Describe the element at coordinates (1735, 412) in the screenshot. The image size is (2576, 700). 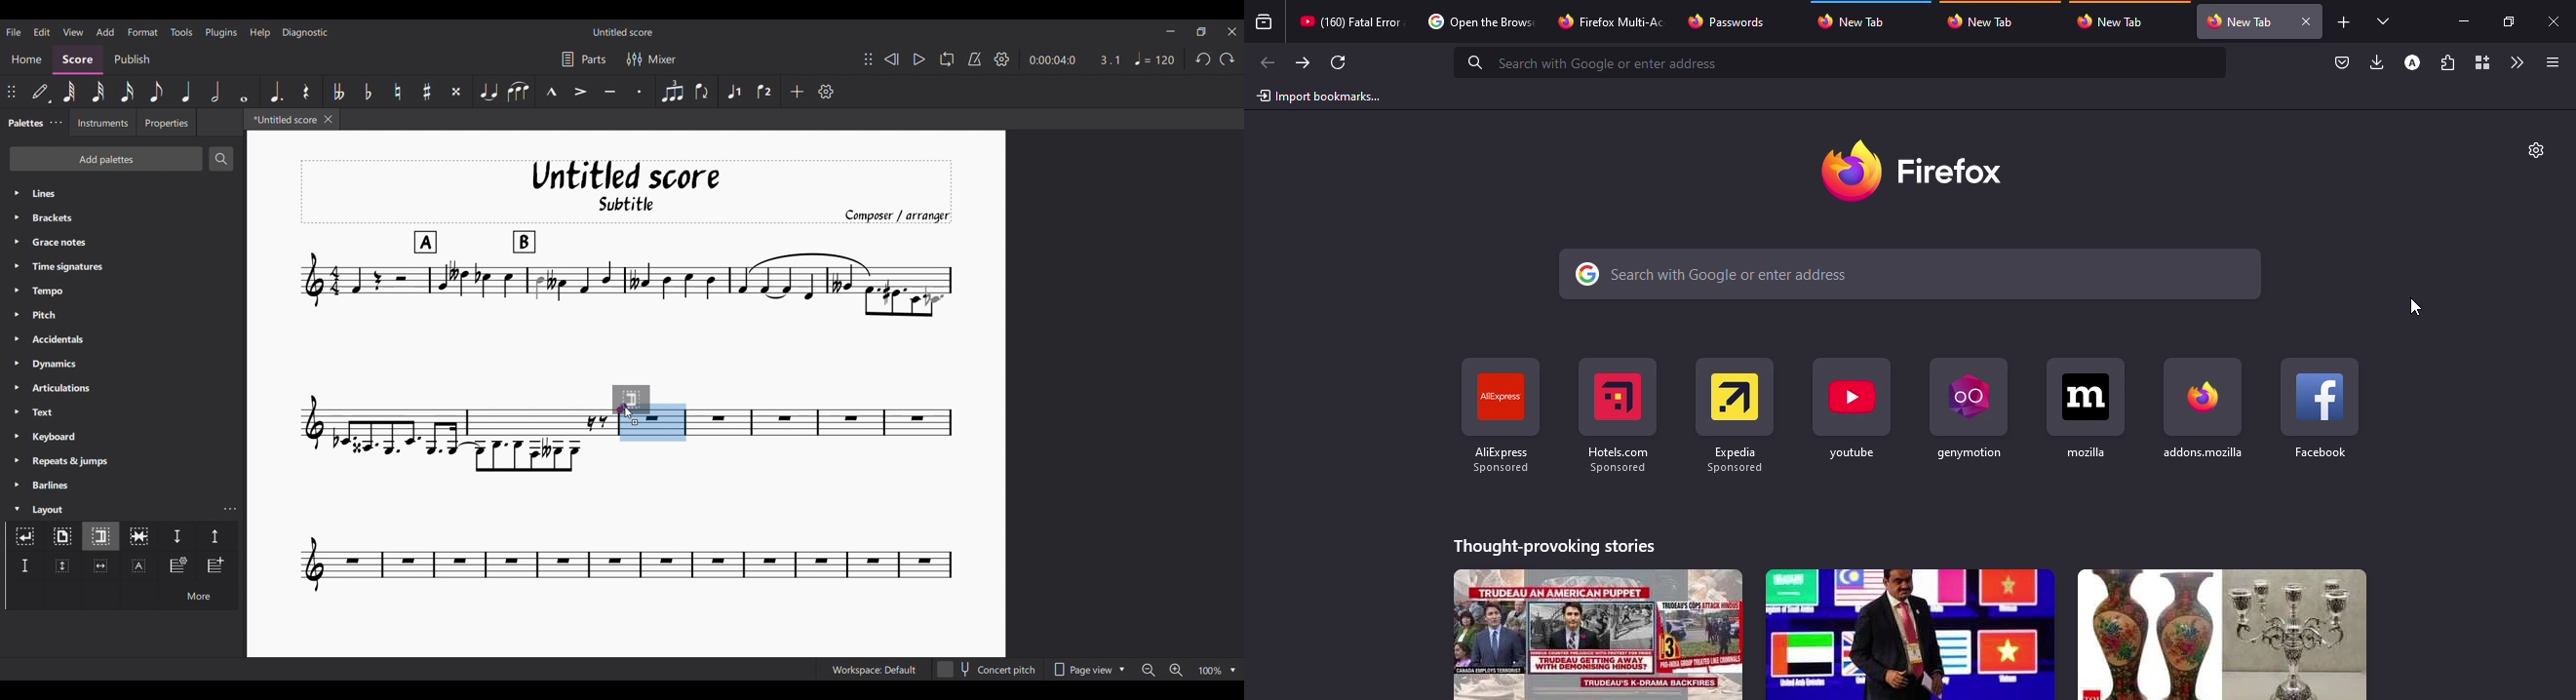
I see `shortcuts` at that location.